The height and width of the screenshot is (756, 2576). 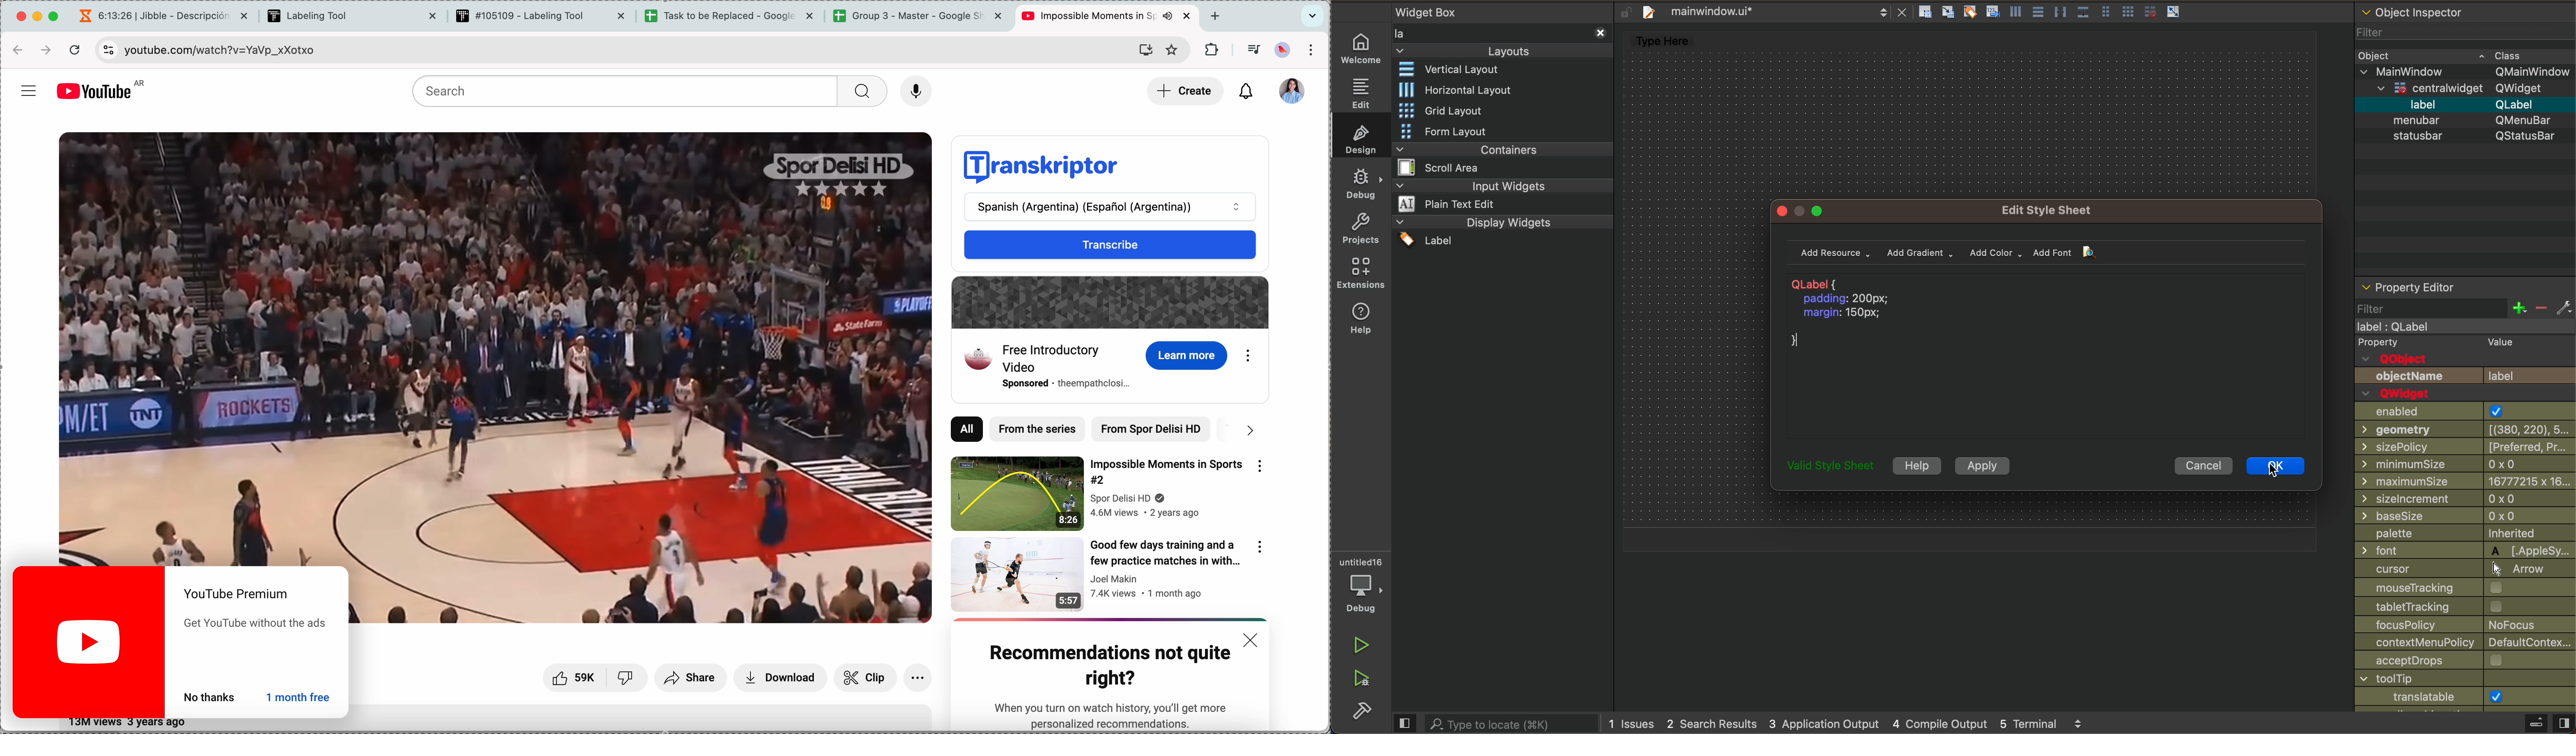 What do you see at coordinates (1363, 231) in the screenshot?
I see `projects` at bounding box center [1363, 231].